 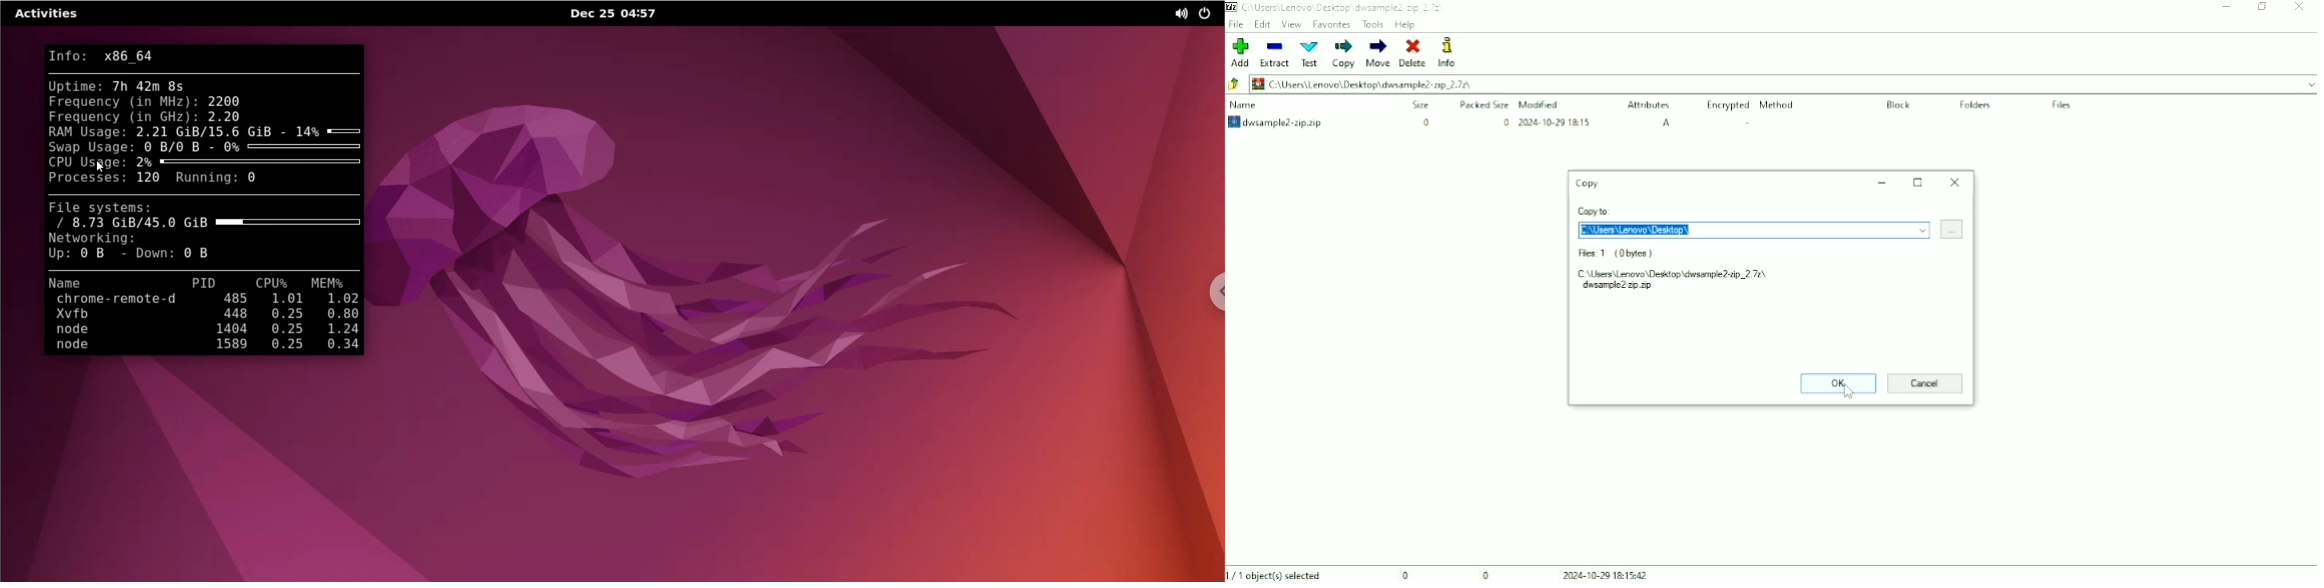 What do you see at coordinates (1837, 385) in the screenshot?
I see `OK` at bounding box center [1837, 385].